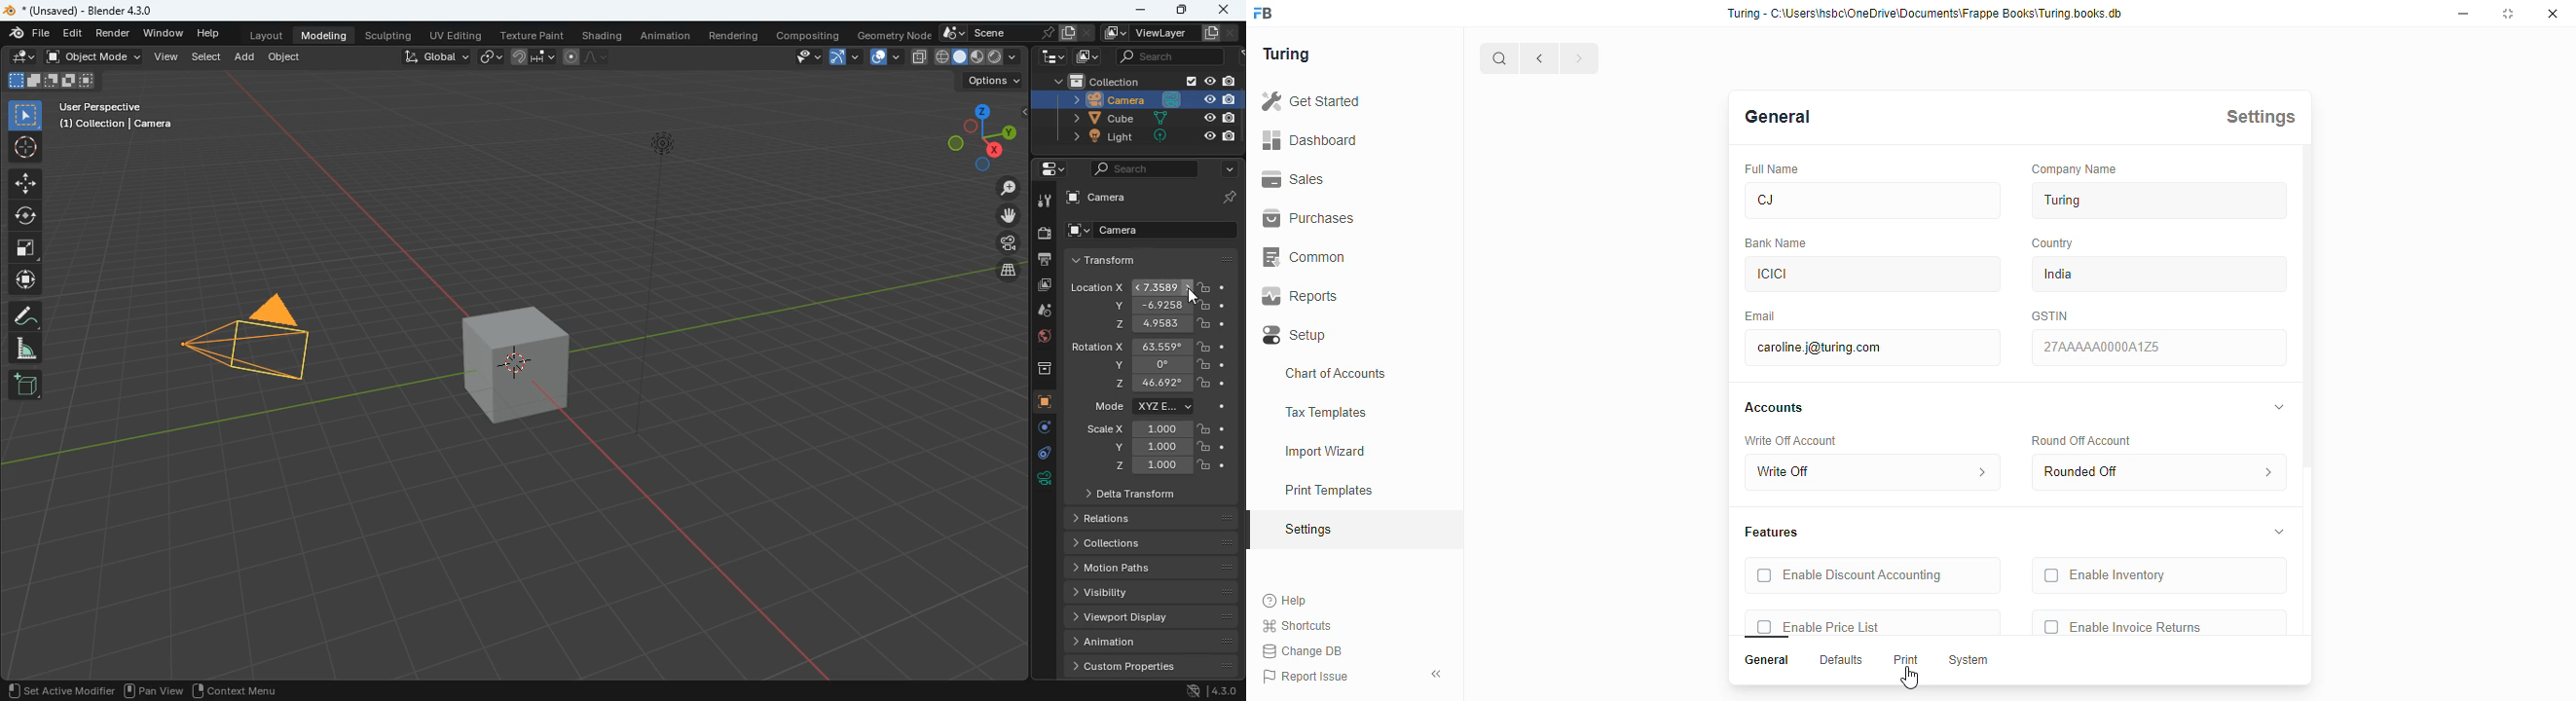  I want to click on Enable Discount Accounting, so click(1862, 576).